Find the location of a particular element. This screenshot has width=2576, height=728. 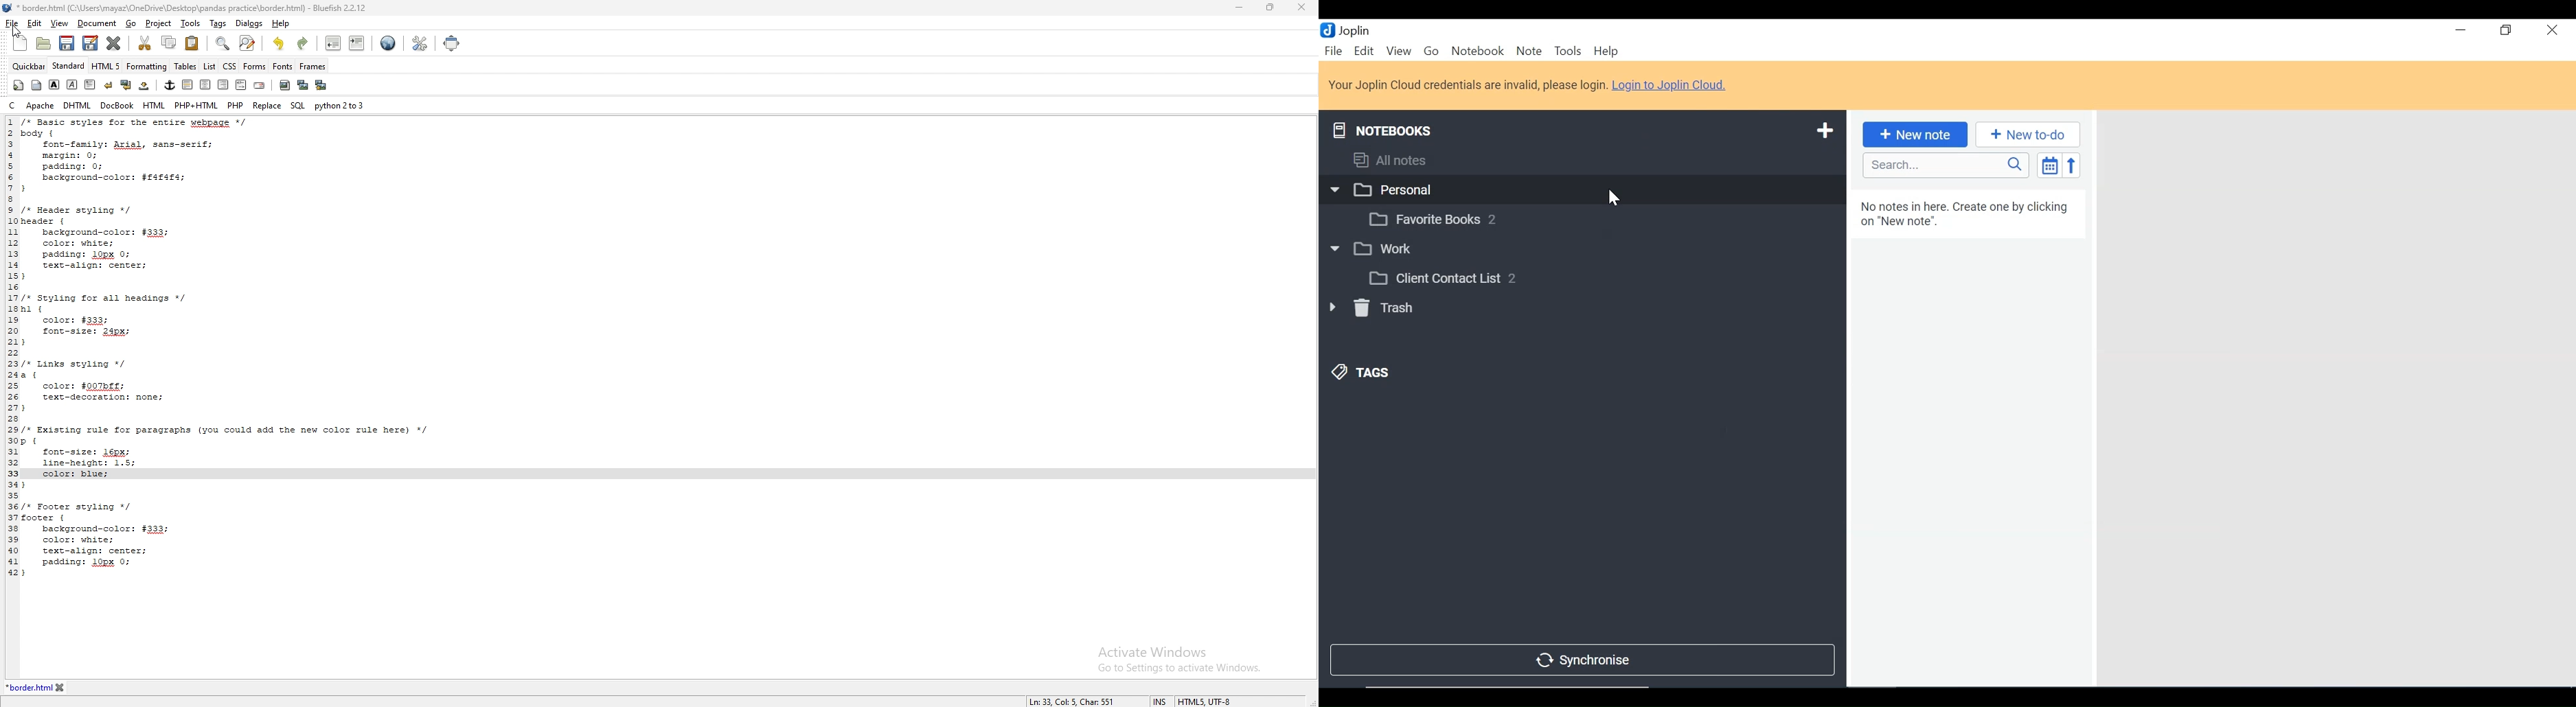

View is located at coordinates (1398, 52).